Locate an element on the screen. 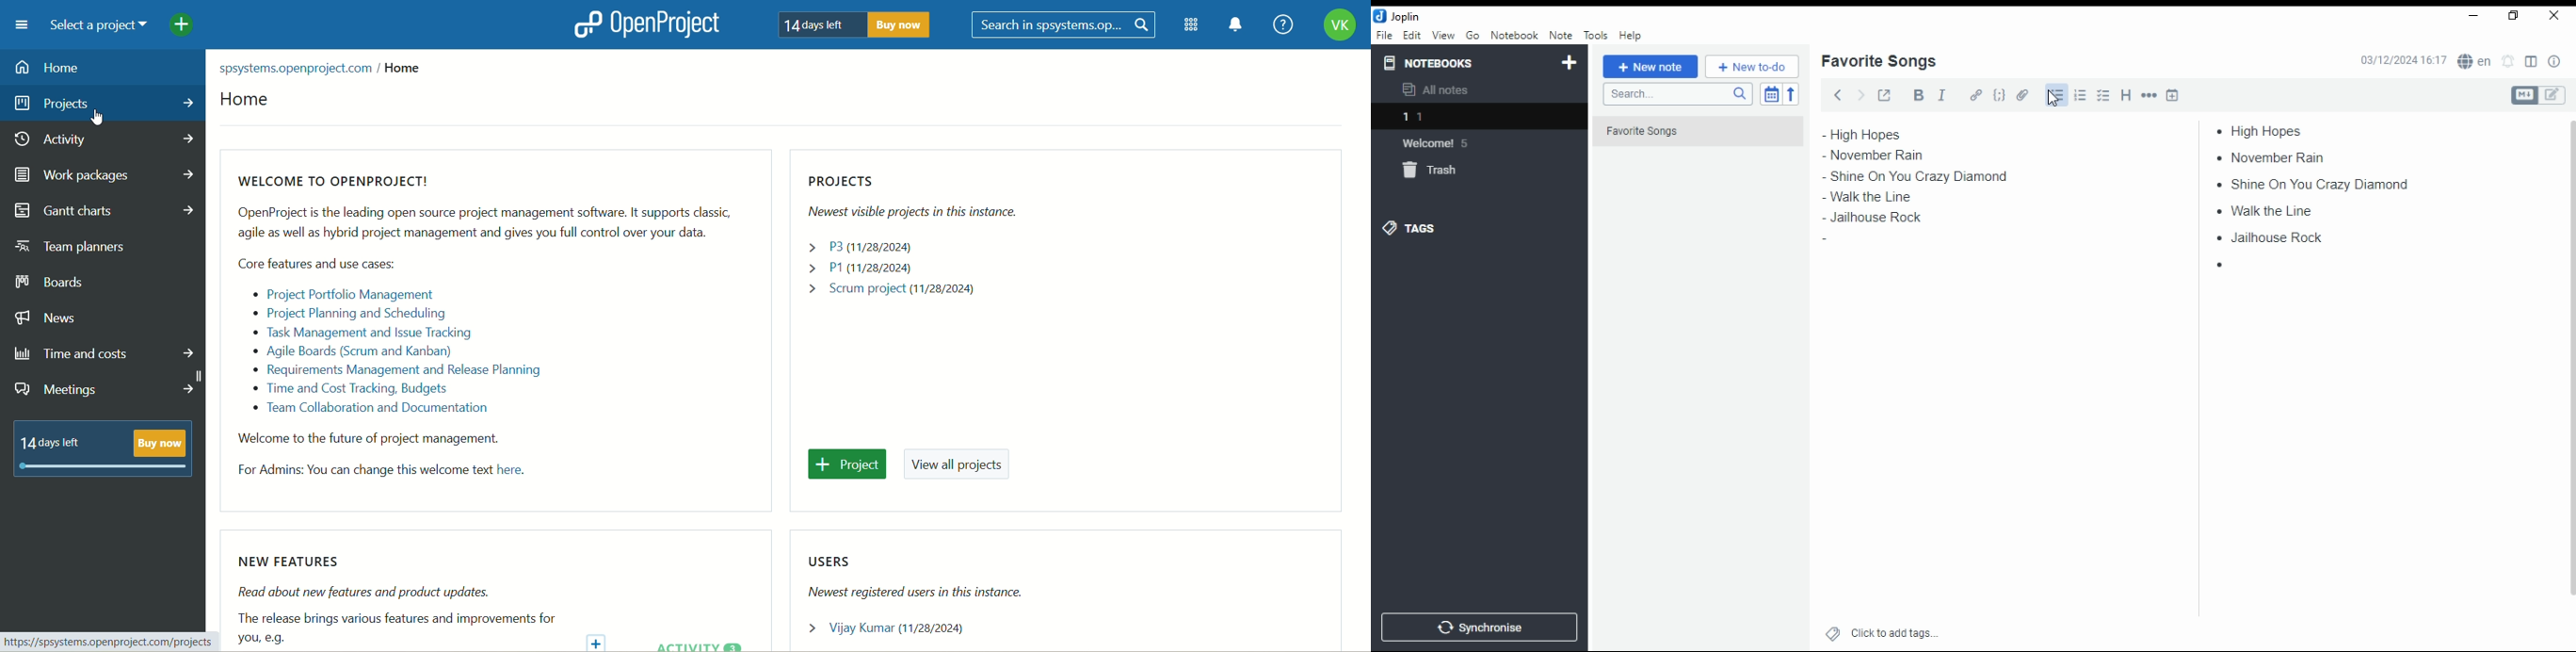 Image resolution: width=2576 pixels, height=672 pixels. tags is located at coordinates (1409, 227).